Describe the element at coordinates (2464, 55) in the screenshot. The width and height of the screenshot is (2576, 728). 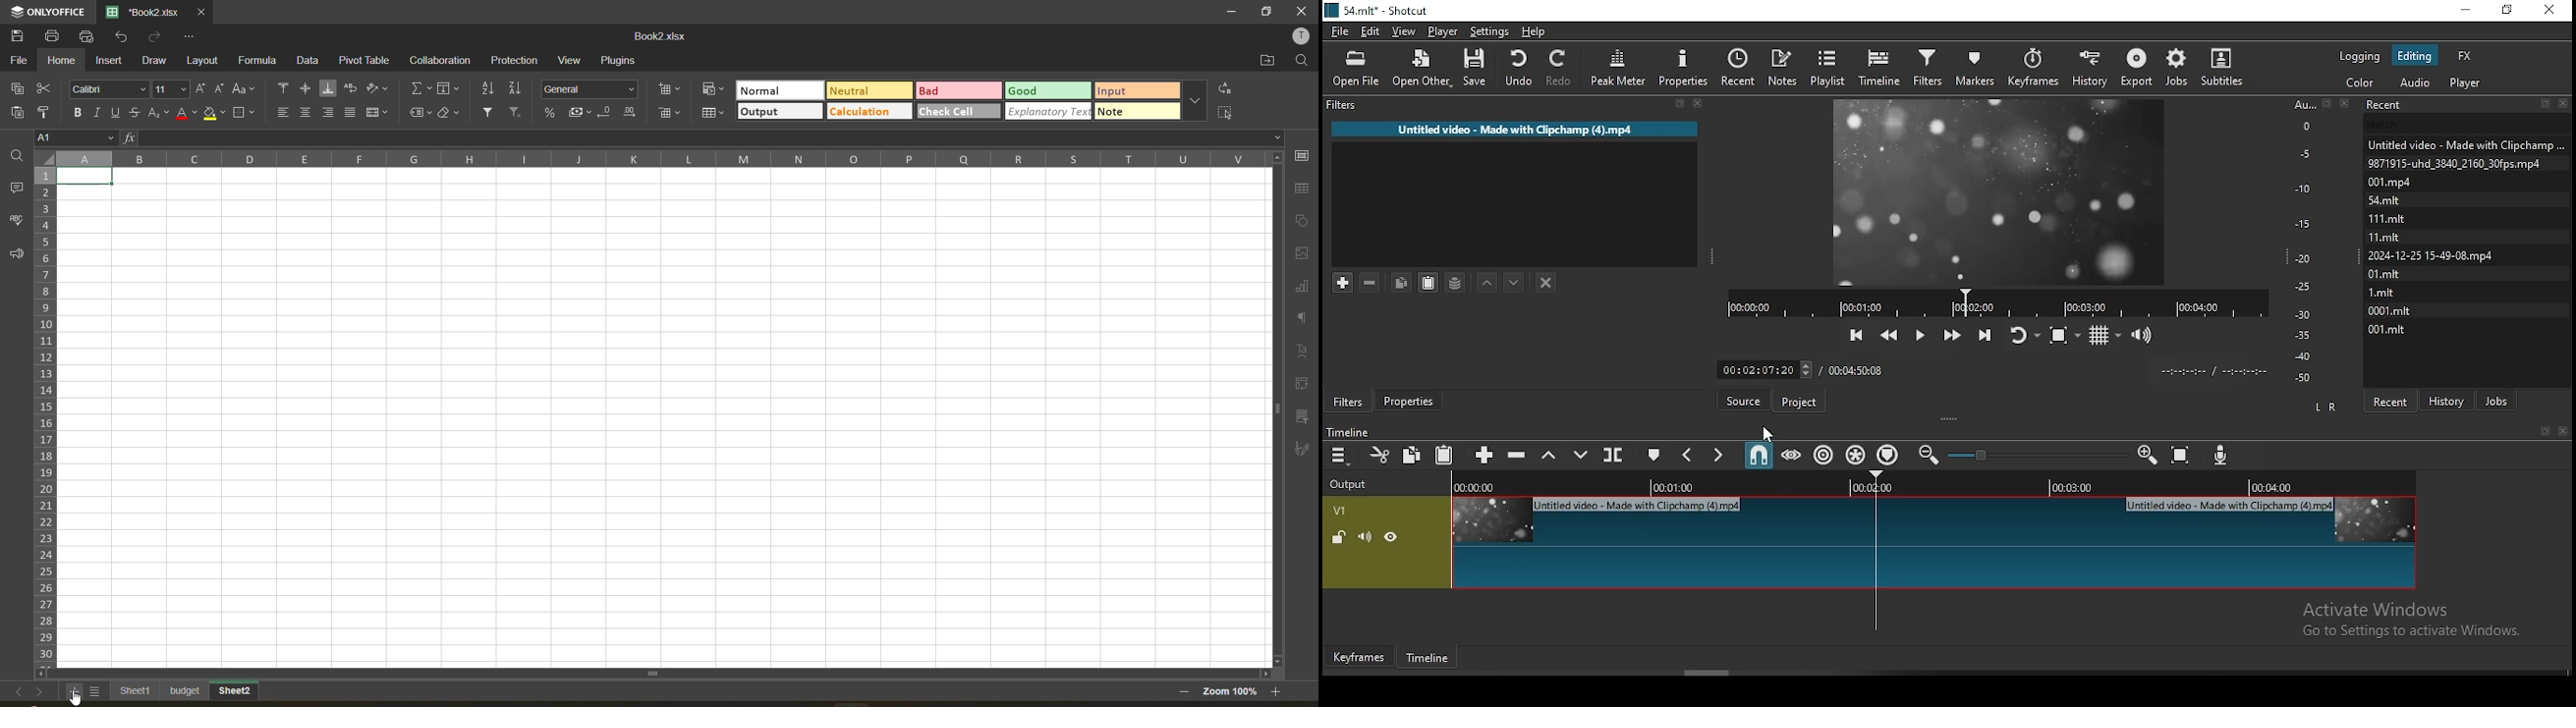
I see `fx` at that location.